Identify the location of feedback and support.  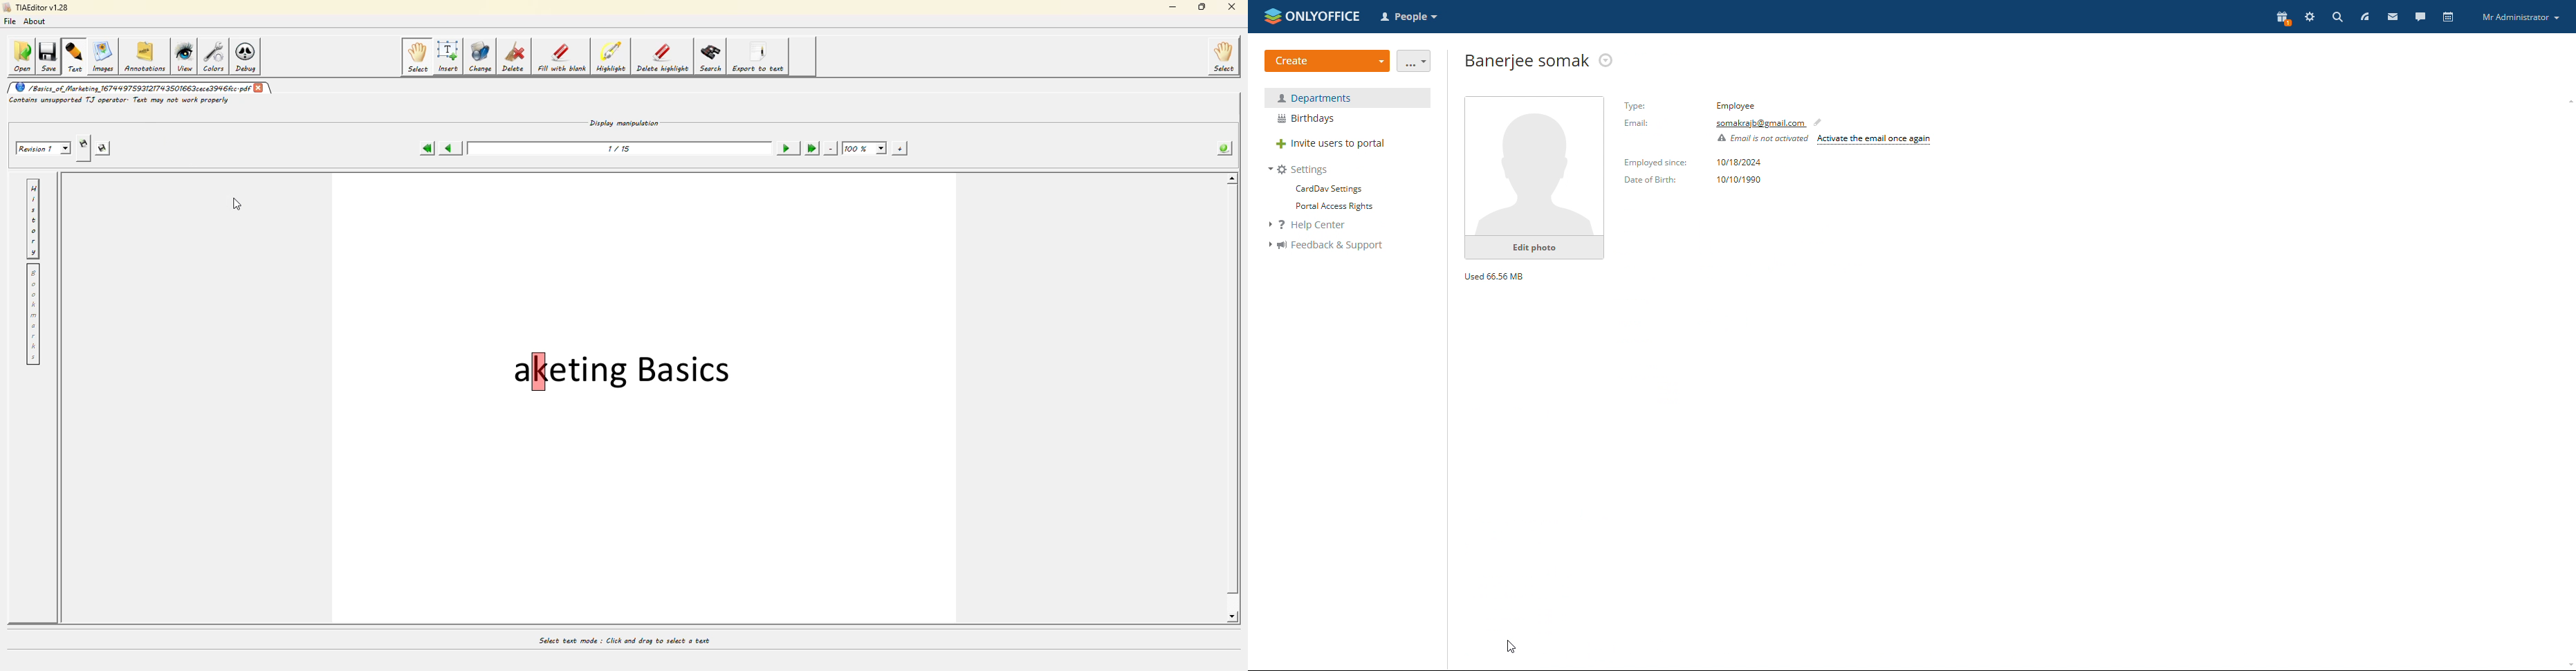
(1325, 246).